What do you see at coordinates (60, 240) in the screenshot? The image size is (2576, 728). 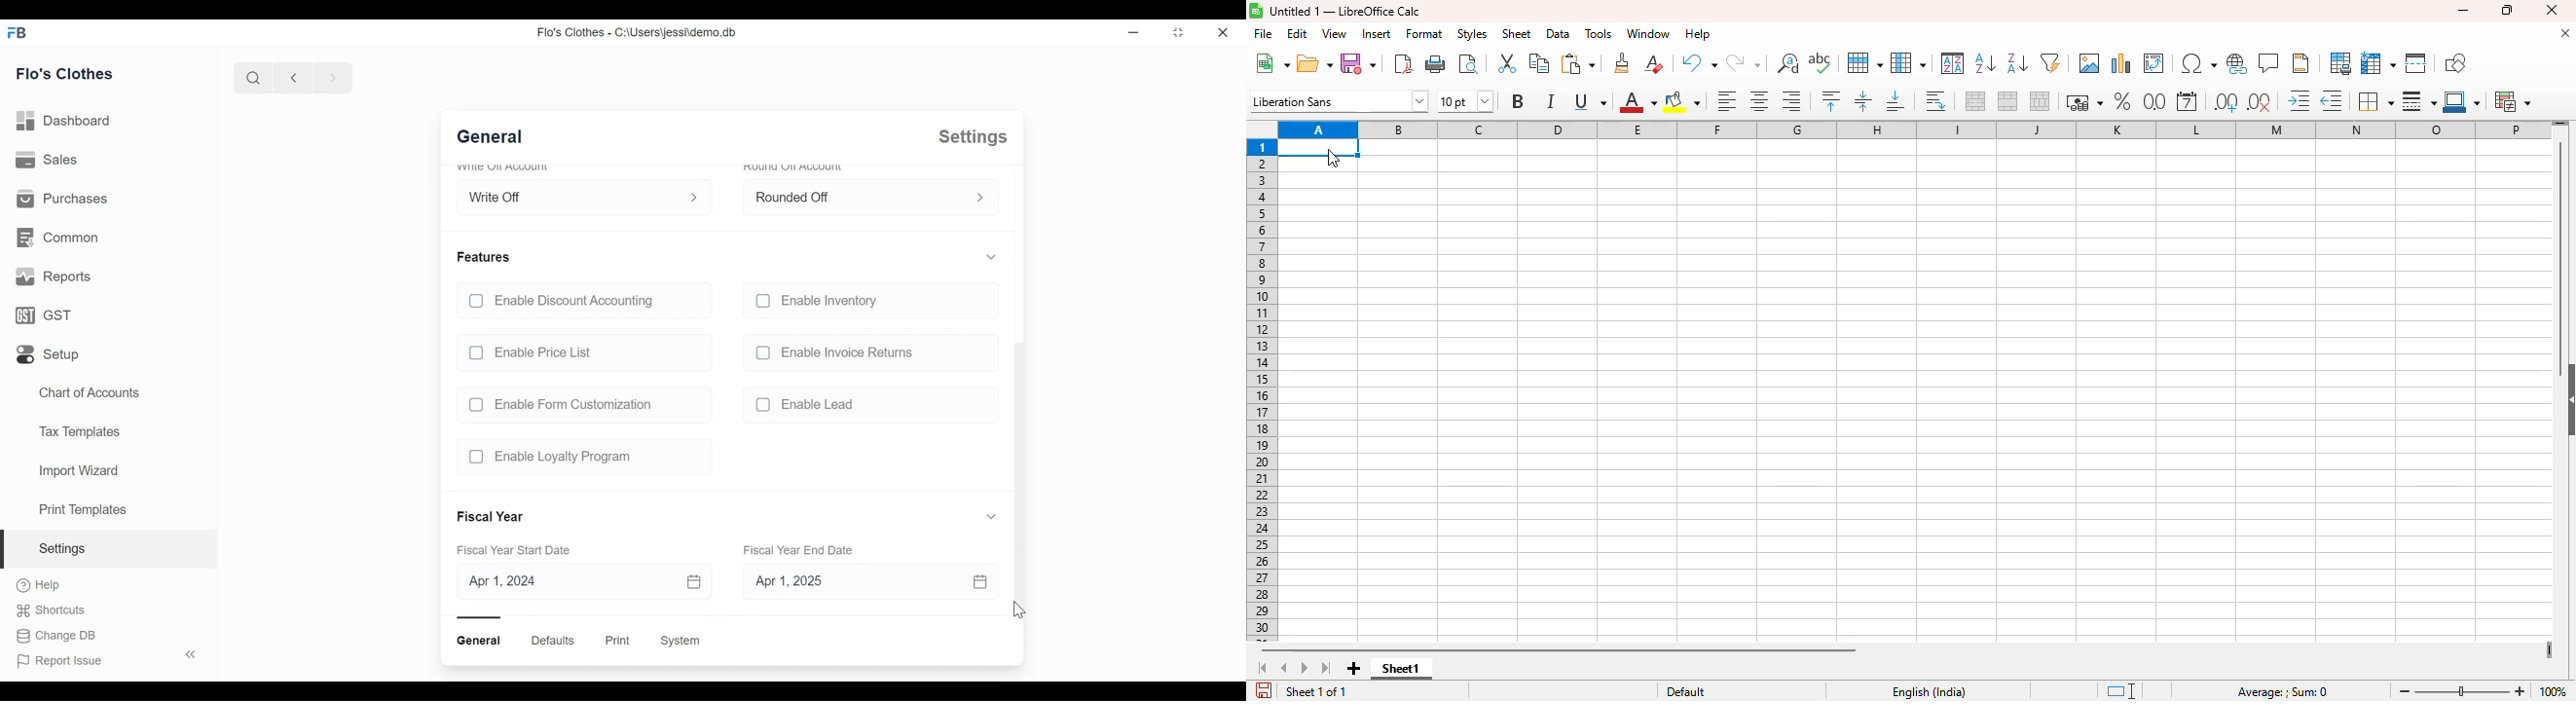 I see `Common` at bounding box center [60, 240].